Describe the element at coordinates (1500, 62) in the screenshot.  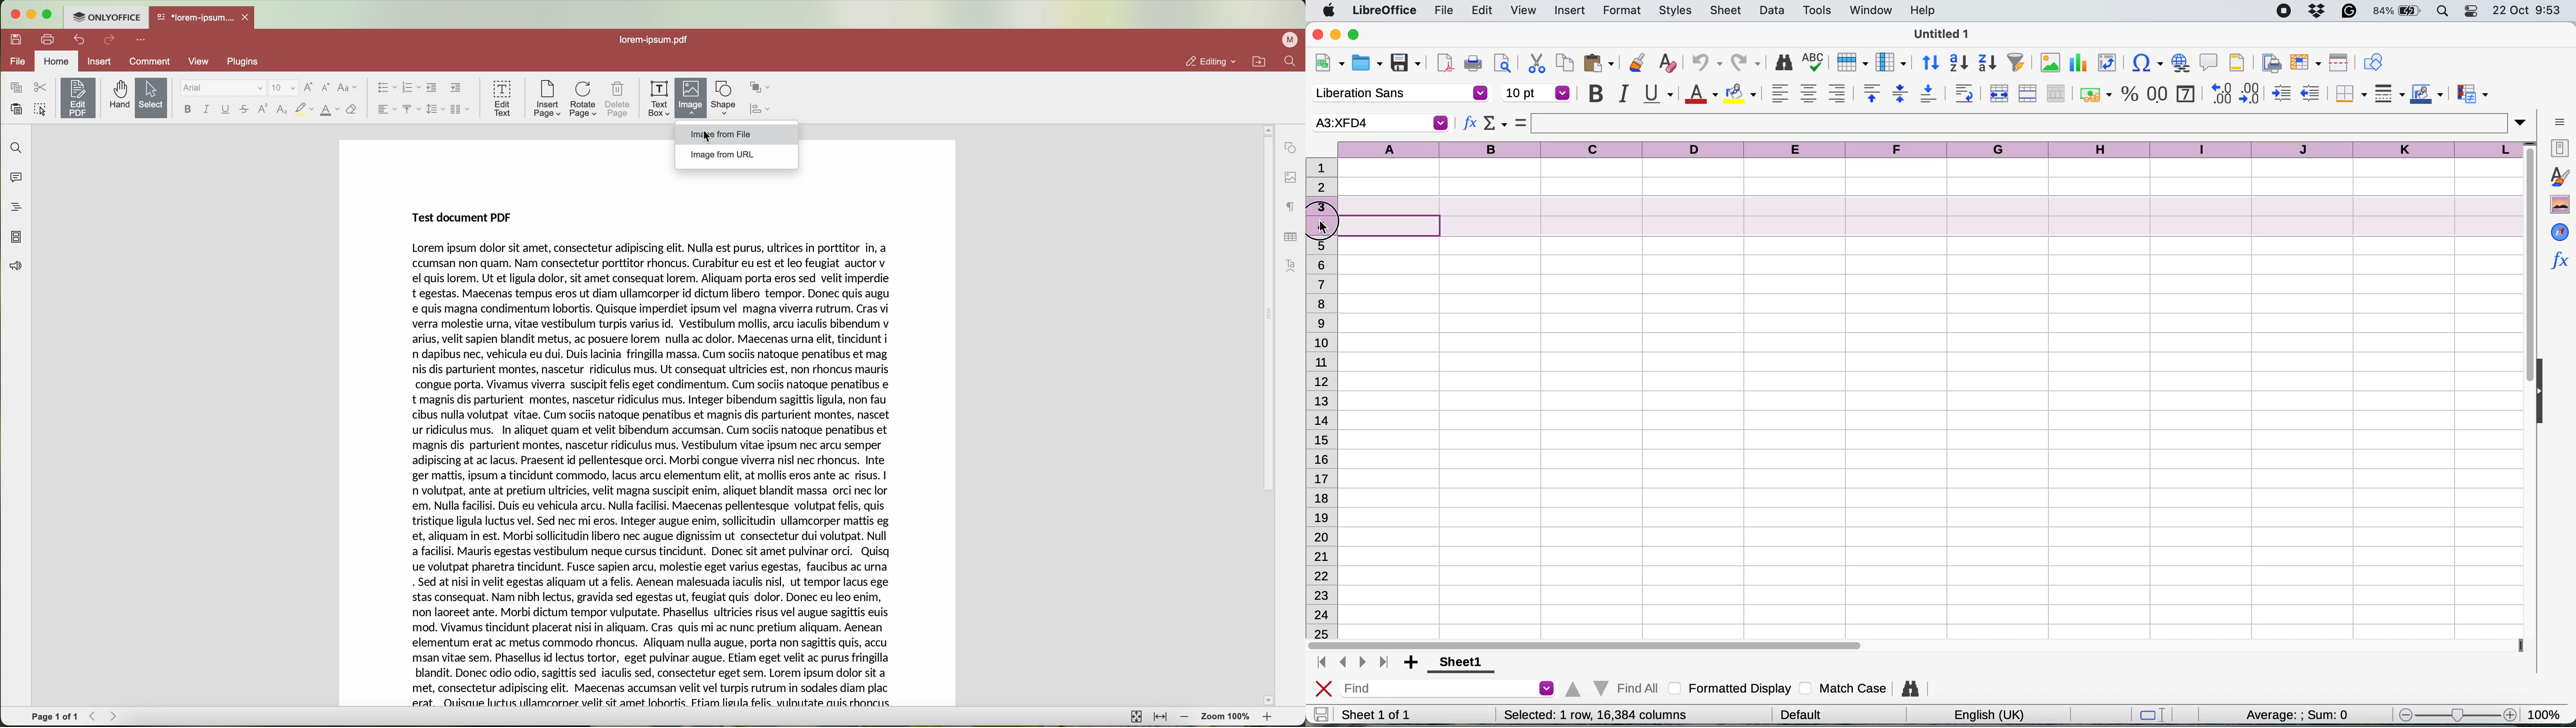
I see `print preview` at that location.